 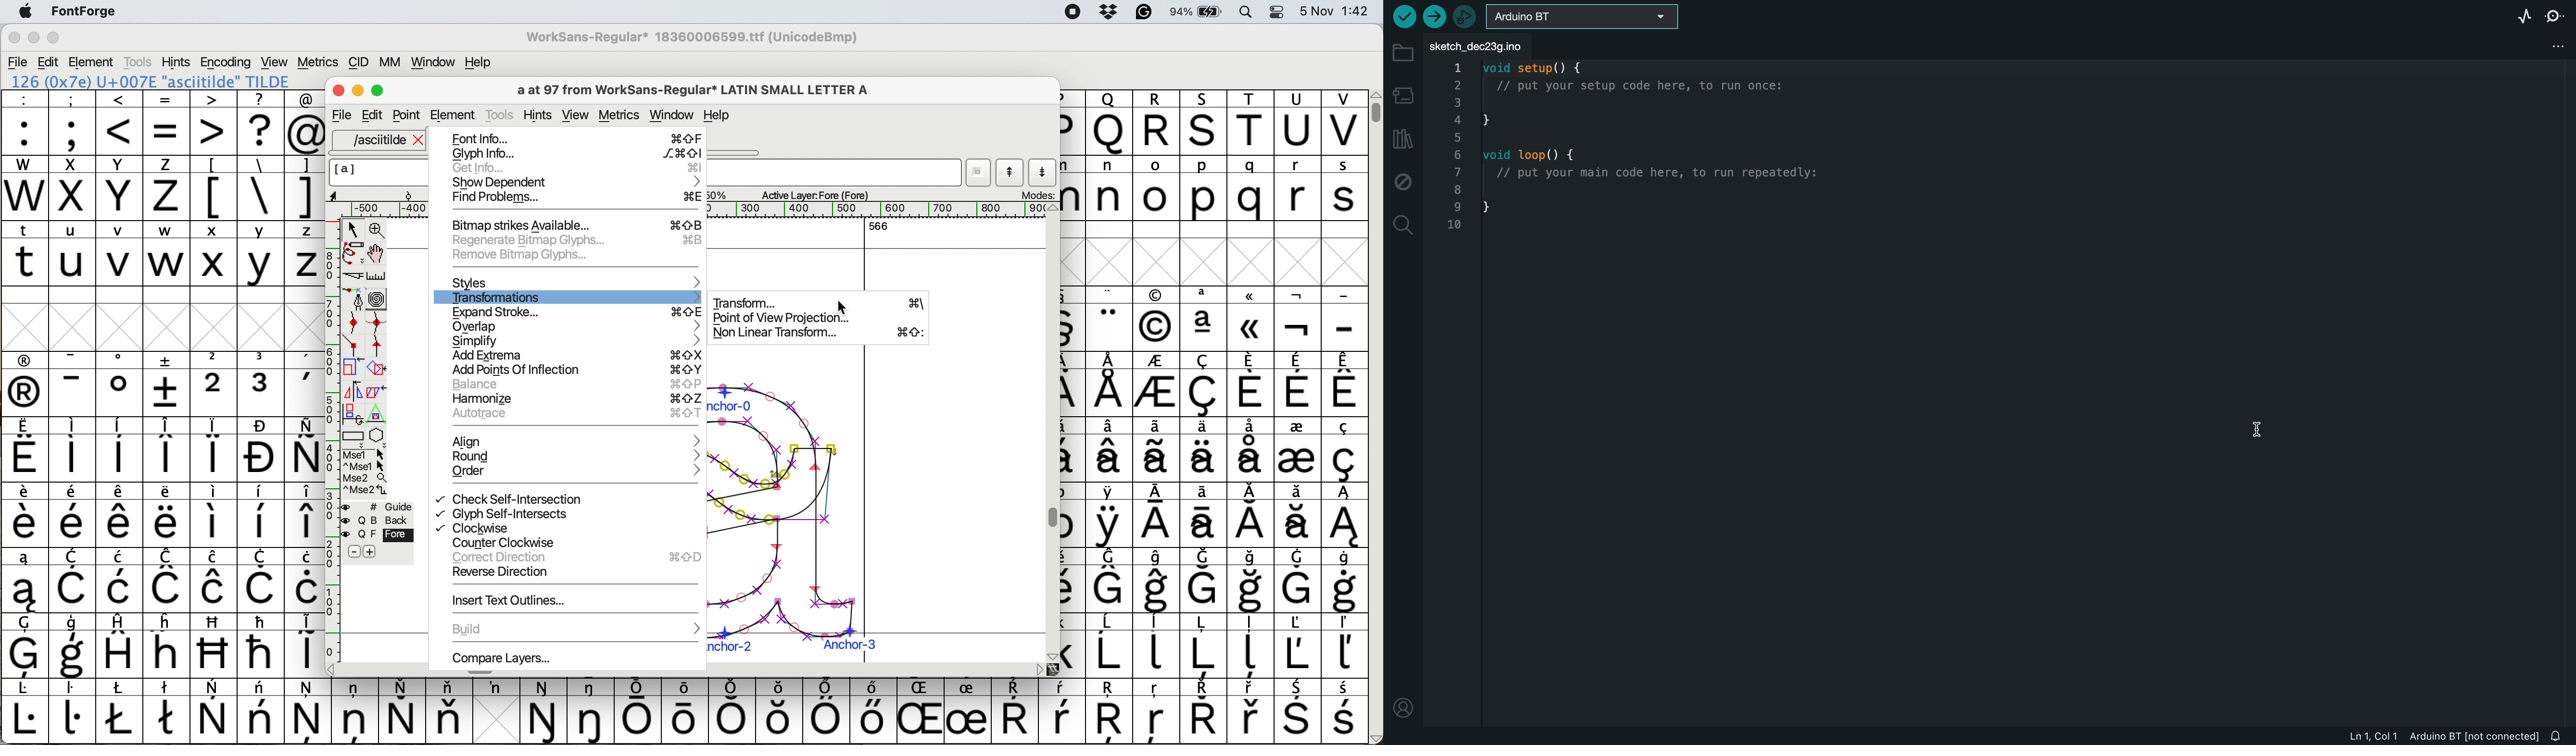 What do you see at coordinates (1014, 711) in the screenshot?
I see `symbol` at bounding box center [1014, 711].